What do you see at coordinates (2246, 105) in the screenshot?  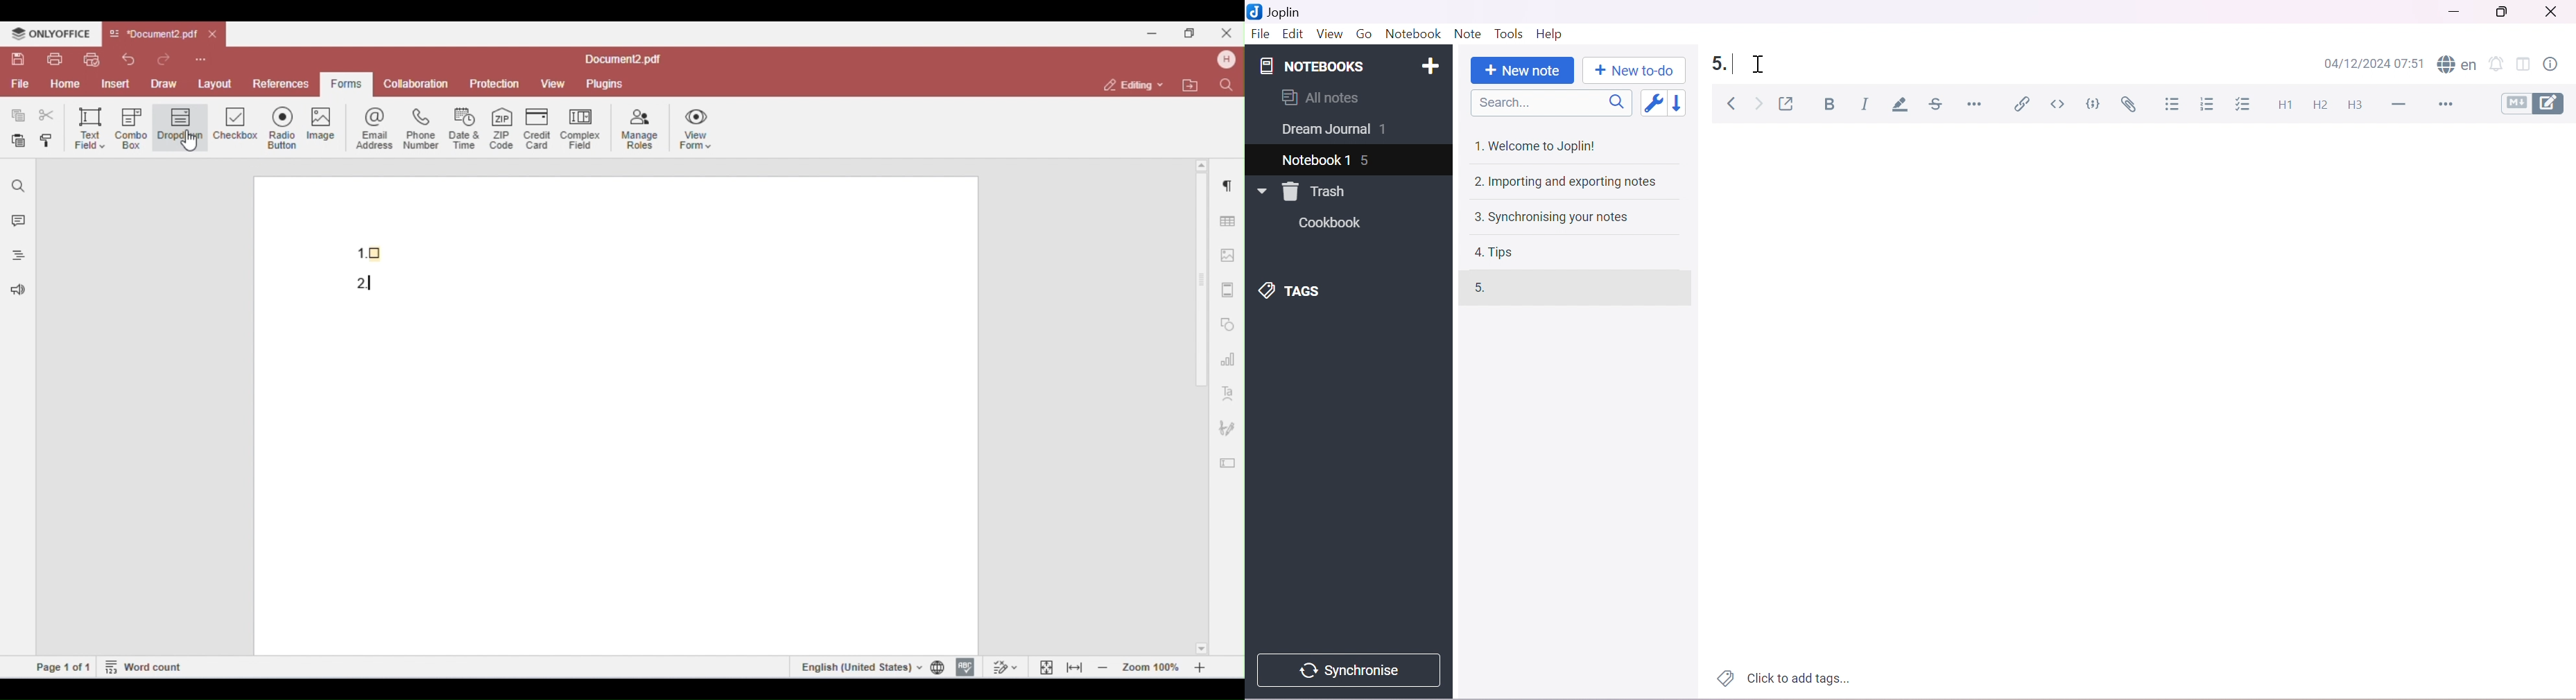 I see `Checkbox` at bounding box center [2246, 105].